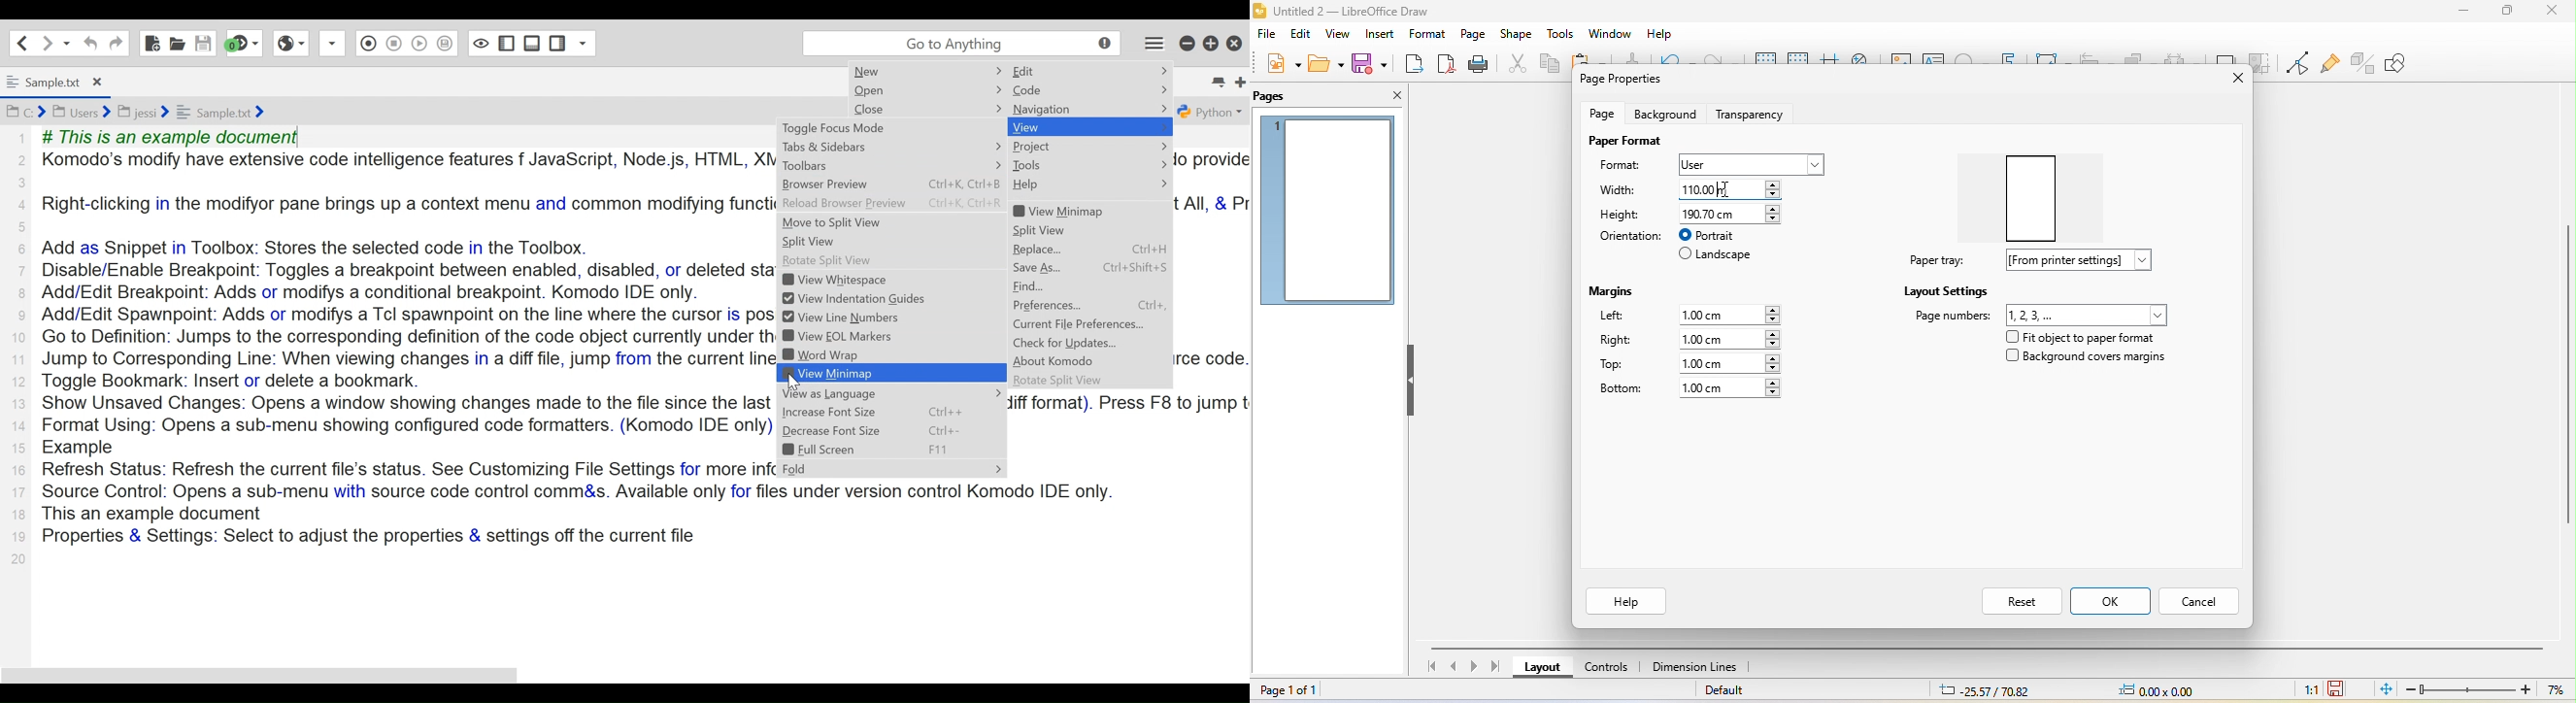 This screenshot has height=728, width=2576. Describe the element at coordinates (1755, 112) in the screenshot. I see `transparency` at that location.